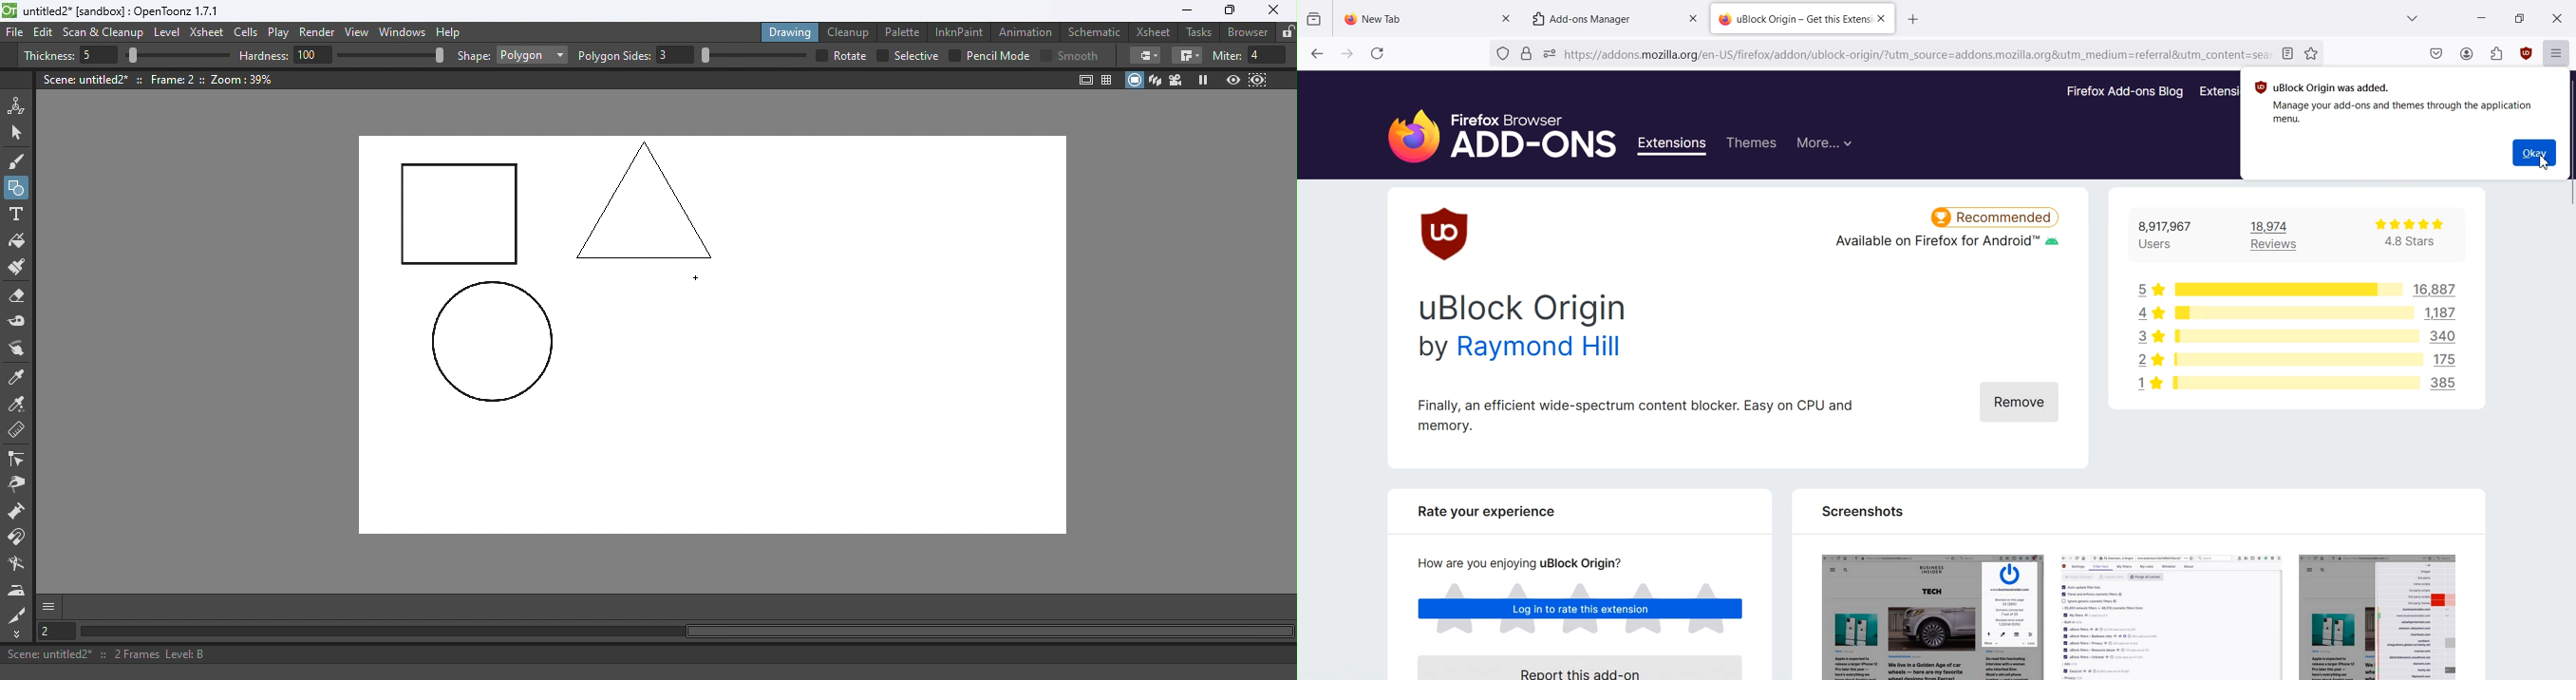 Image resolution: width=2576 pixels, height=700 pixels. I want to click on Remove, so click(2019, 401).